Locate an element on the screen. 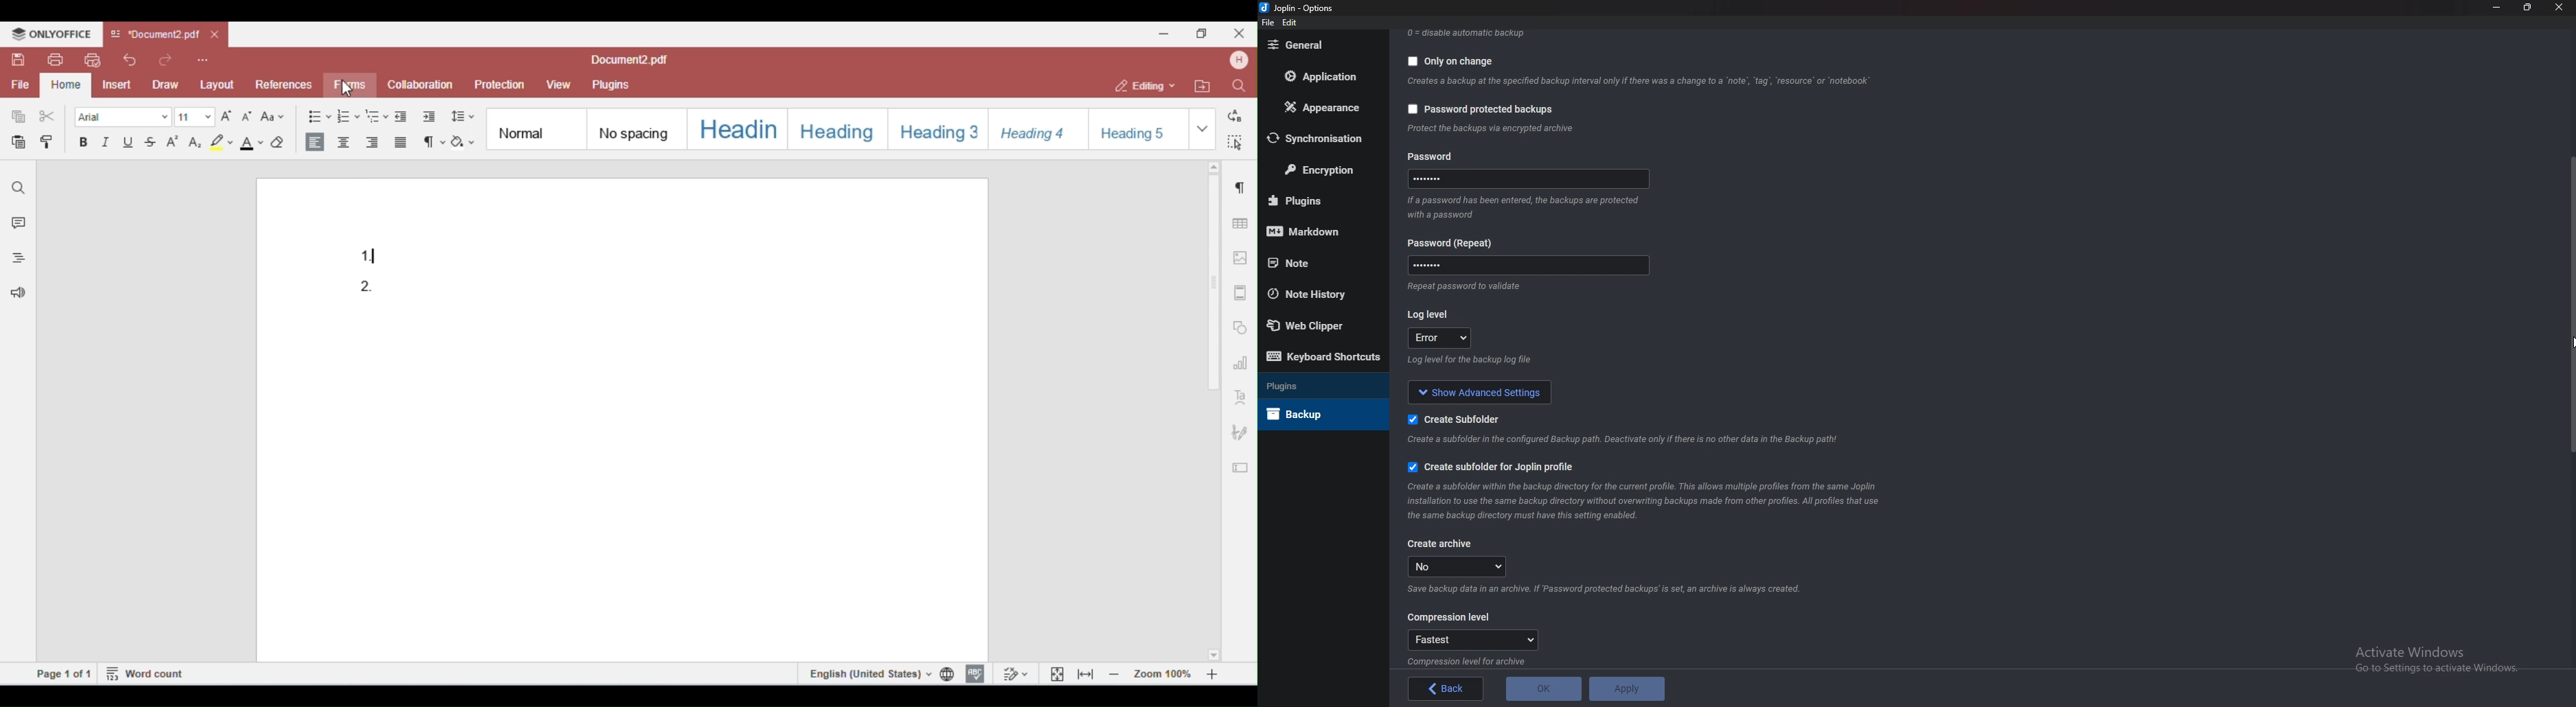 The width and height of the screenshot is (2576, 728). Only on change is located at coordinates (1446, 62).